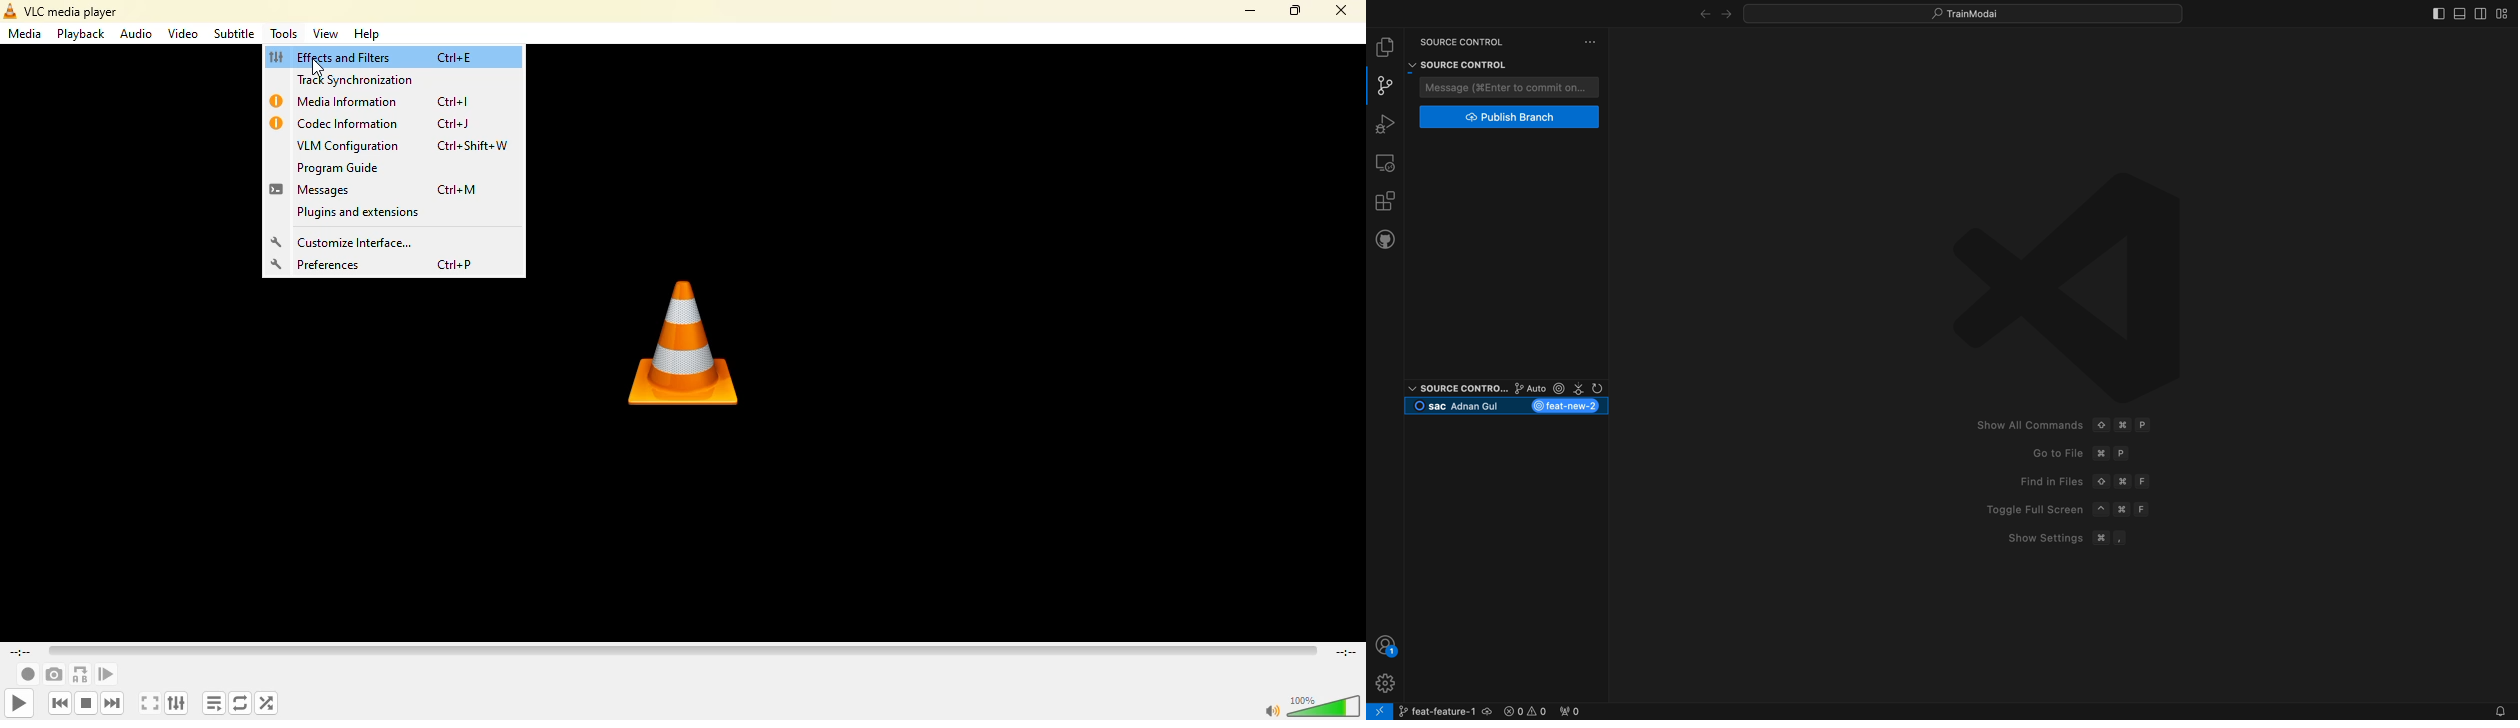 This screenshot has width=2520, height=728. Describe the element at coordinates (1248, 11) in the screenshot. I see `minimize` at that location.